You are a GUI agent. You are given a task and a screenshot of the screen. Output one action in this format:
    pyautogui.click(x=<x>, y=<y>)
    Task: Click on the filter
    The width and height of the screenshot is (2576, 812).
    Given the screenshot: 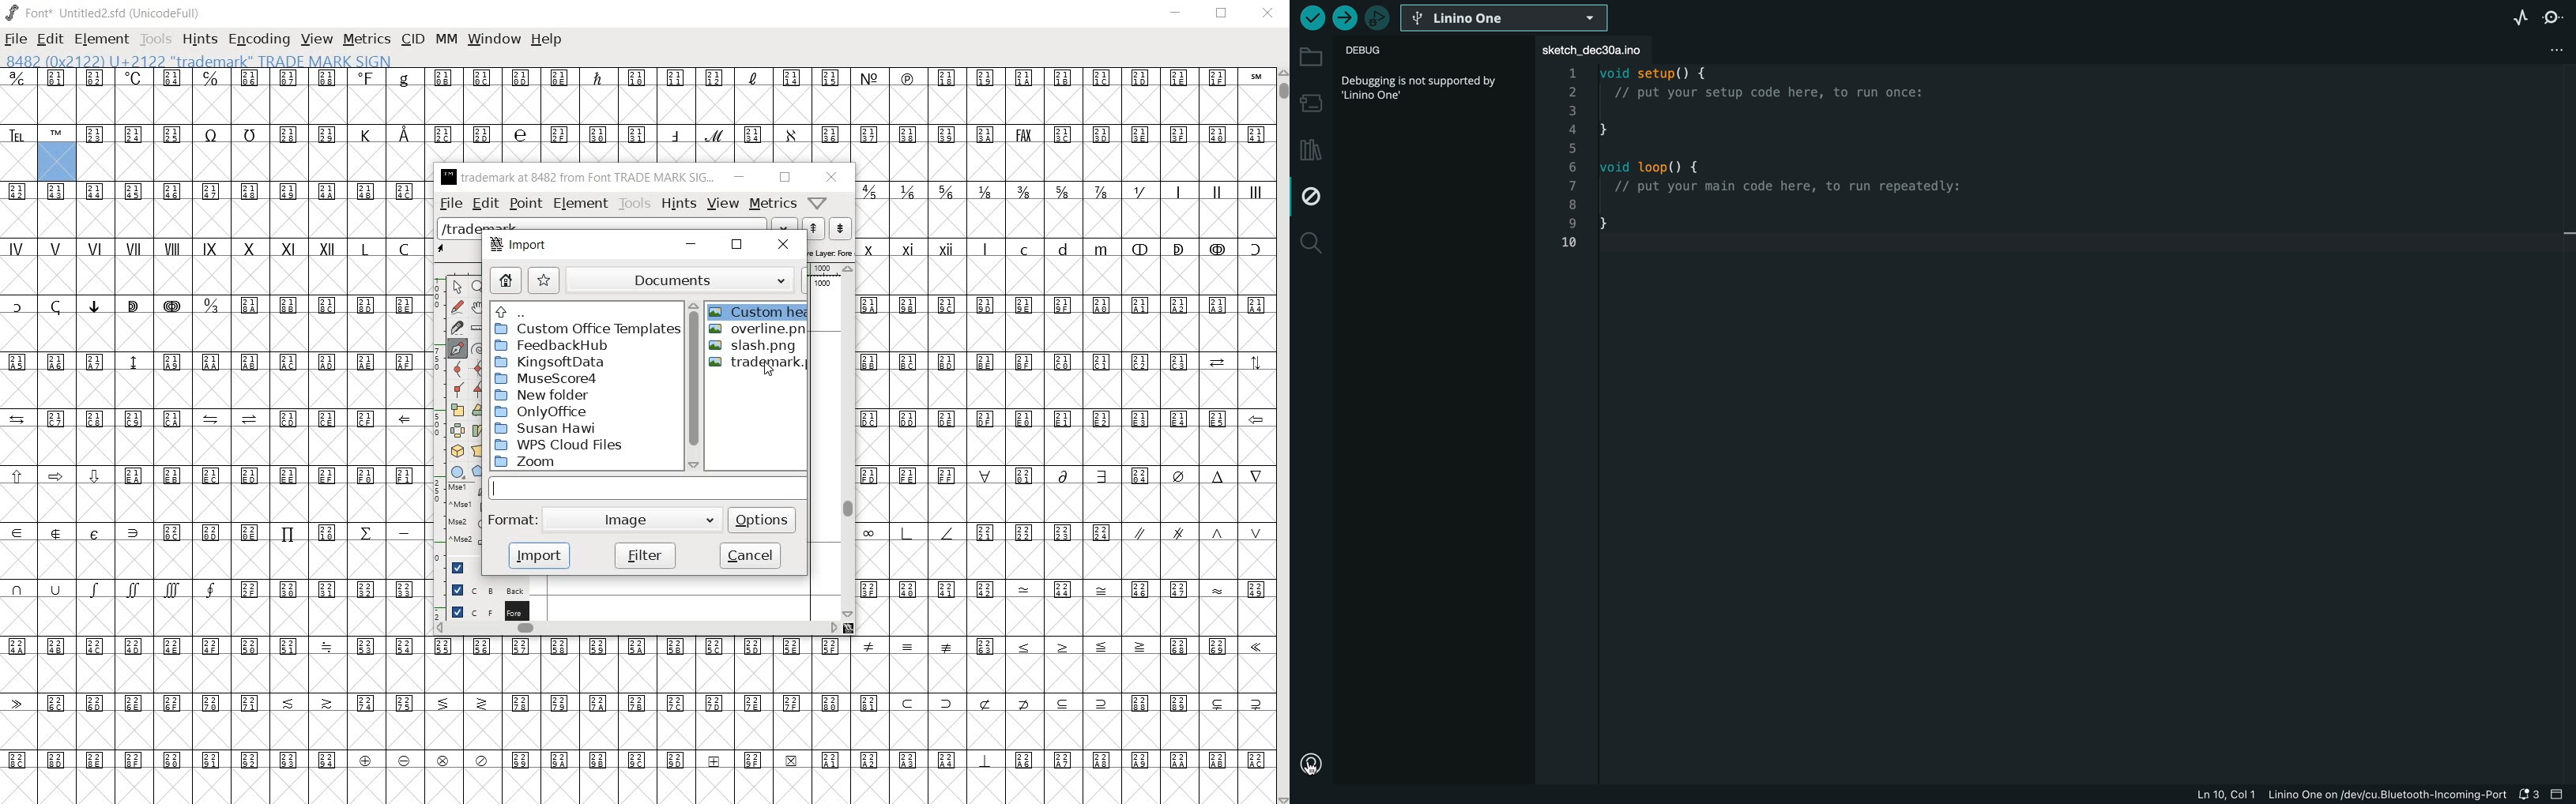 What is the action you would take?
    pyautogui.click(x=646, y=554)
    